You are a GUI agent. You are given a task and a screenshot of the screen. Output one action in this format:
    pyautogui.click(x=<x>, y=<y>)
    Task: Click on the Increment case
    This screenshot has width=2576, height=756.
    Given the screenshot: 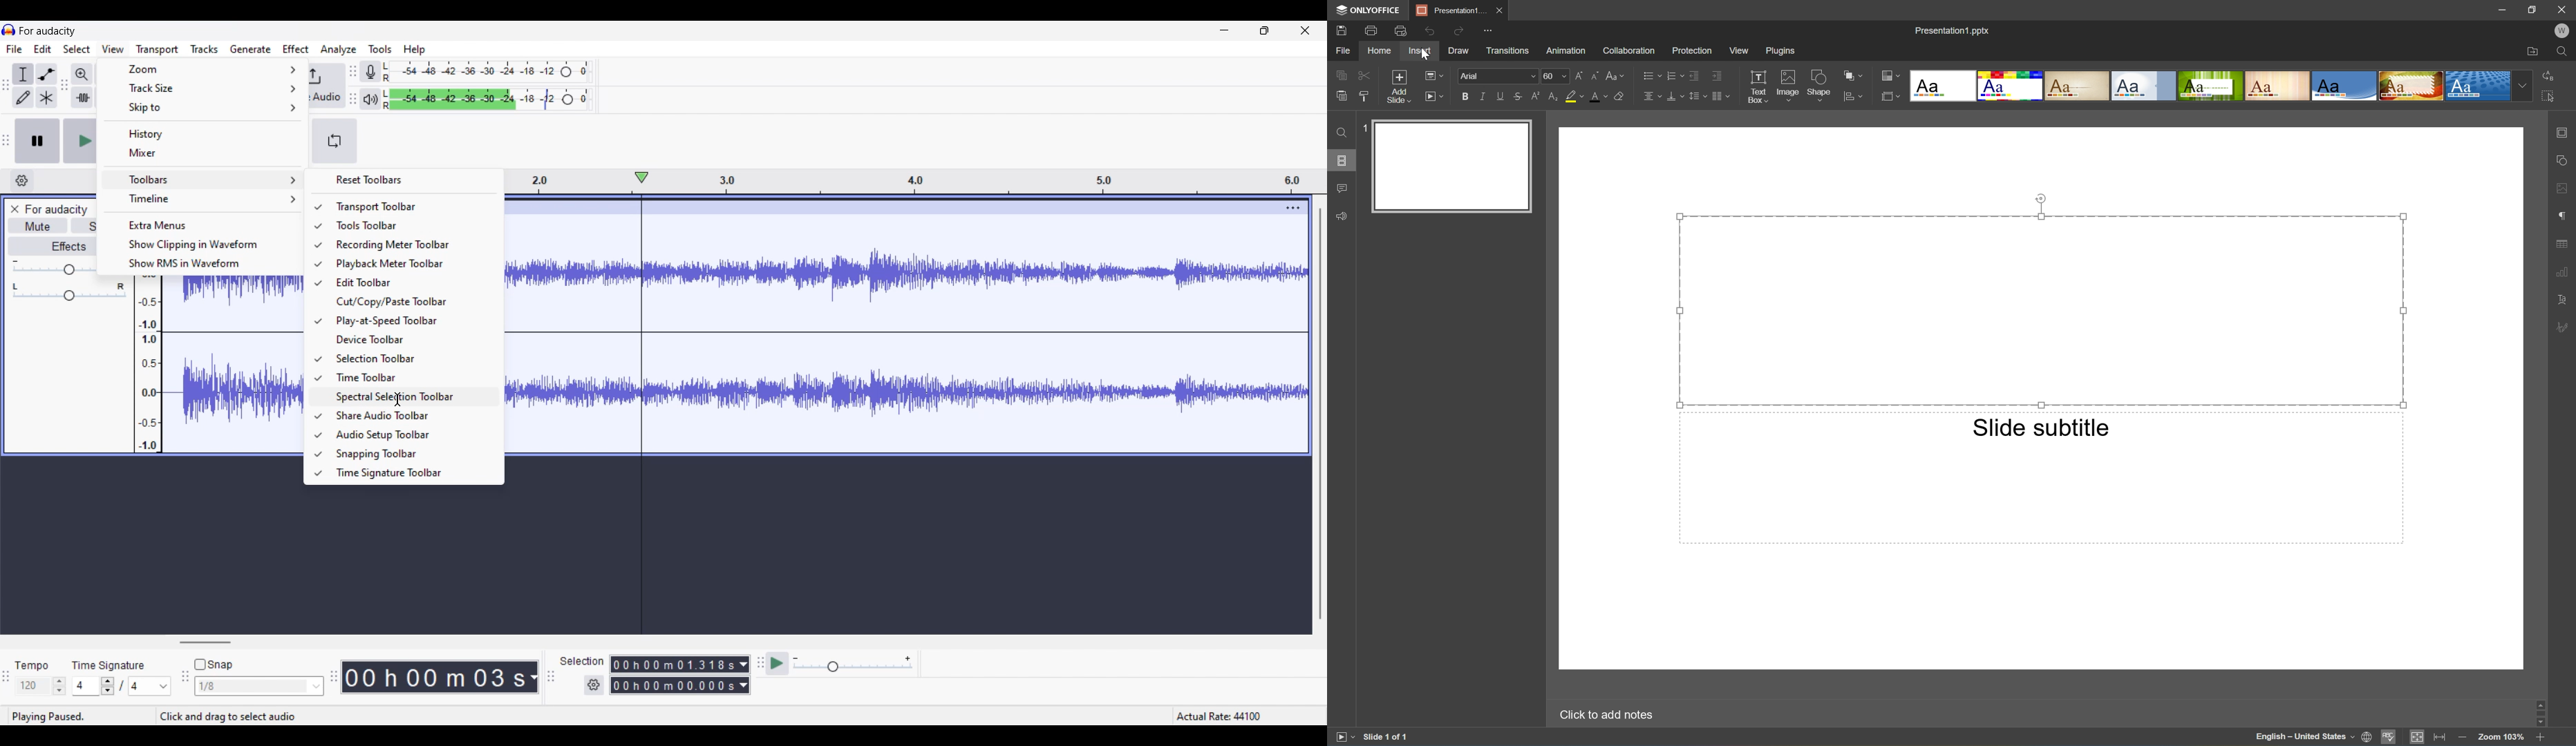 What is the action you would take?
    pyautogui.click(x=1574, y=74)
    